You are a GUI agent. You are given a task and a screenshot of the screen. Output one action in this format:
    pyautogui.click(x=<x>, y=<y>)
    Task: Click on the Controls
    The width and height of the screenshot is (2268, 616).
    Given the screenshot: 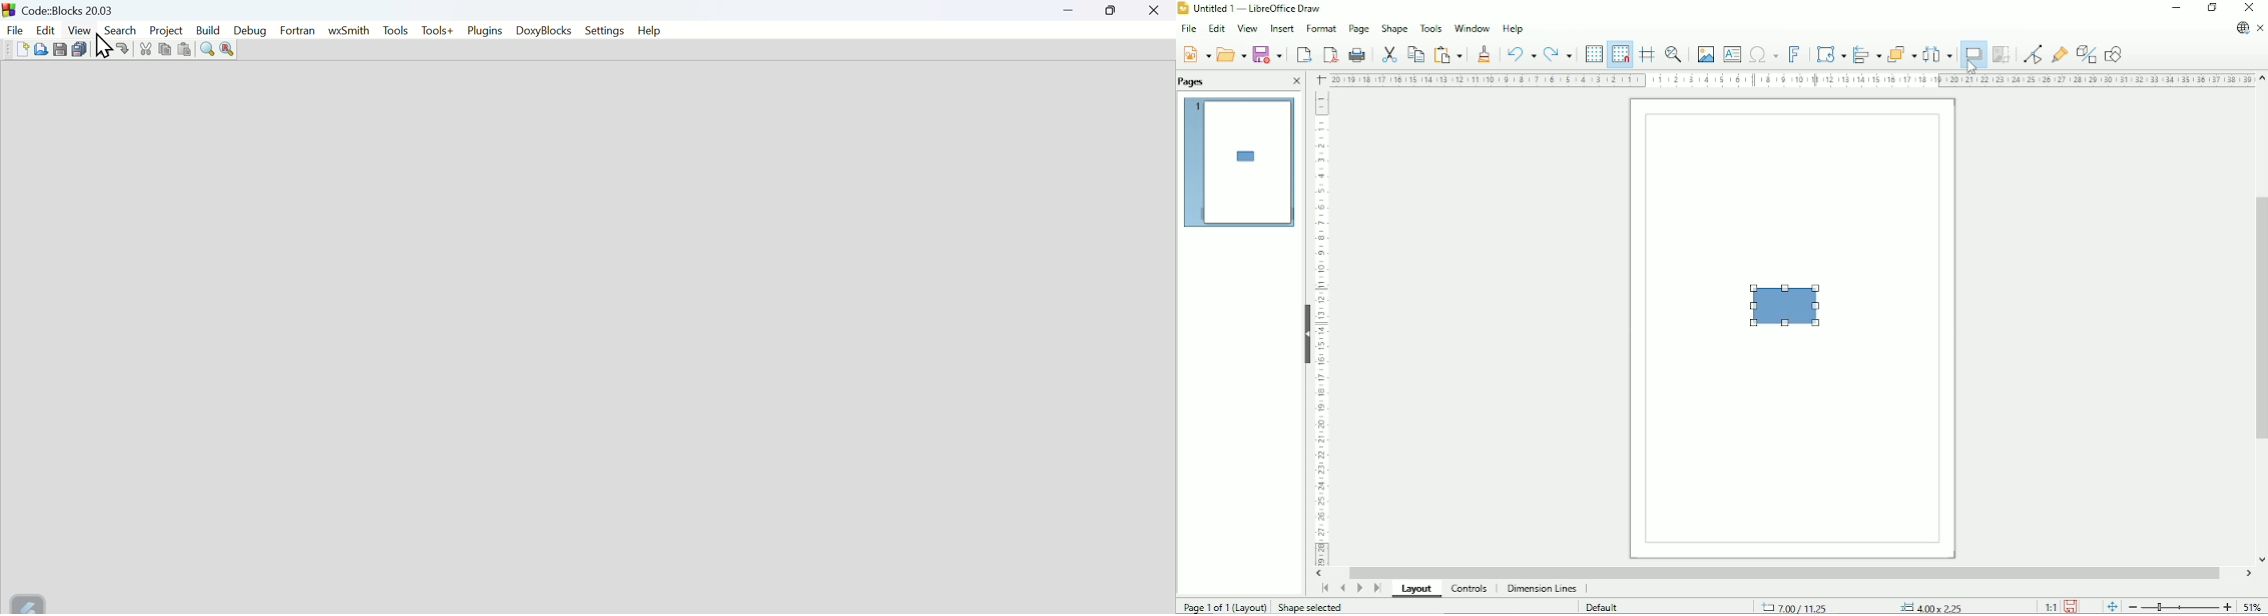 What is the action you would take?
    pyautogui.click(x=1469, y=589)
    